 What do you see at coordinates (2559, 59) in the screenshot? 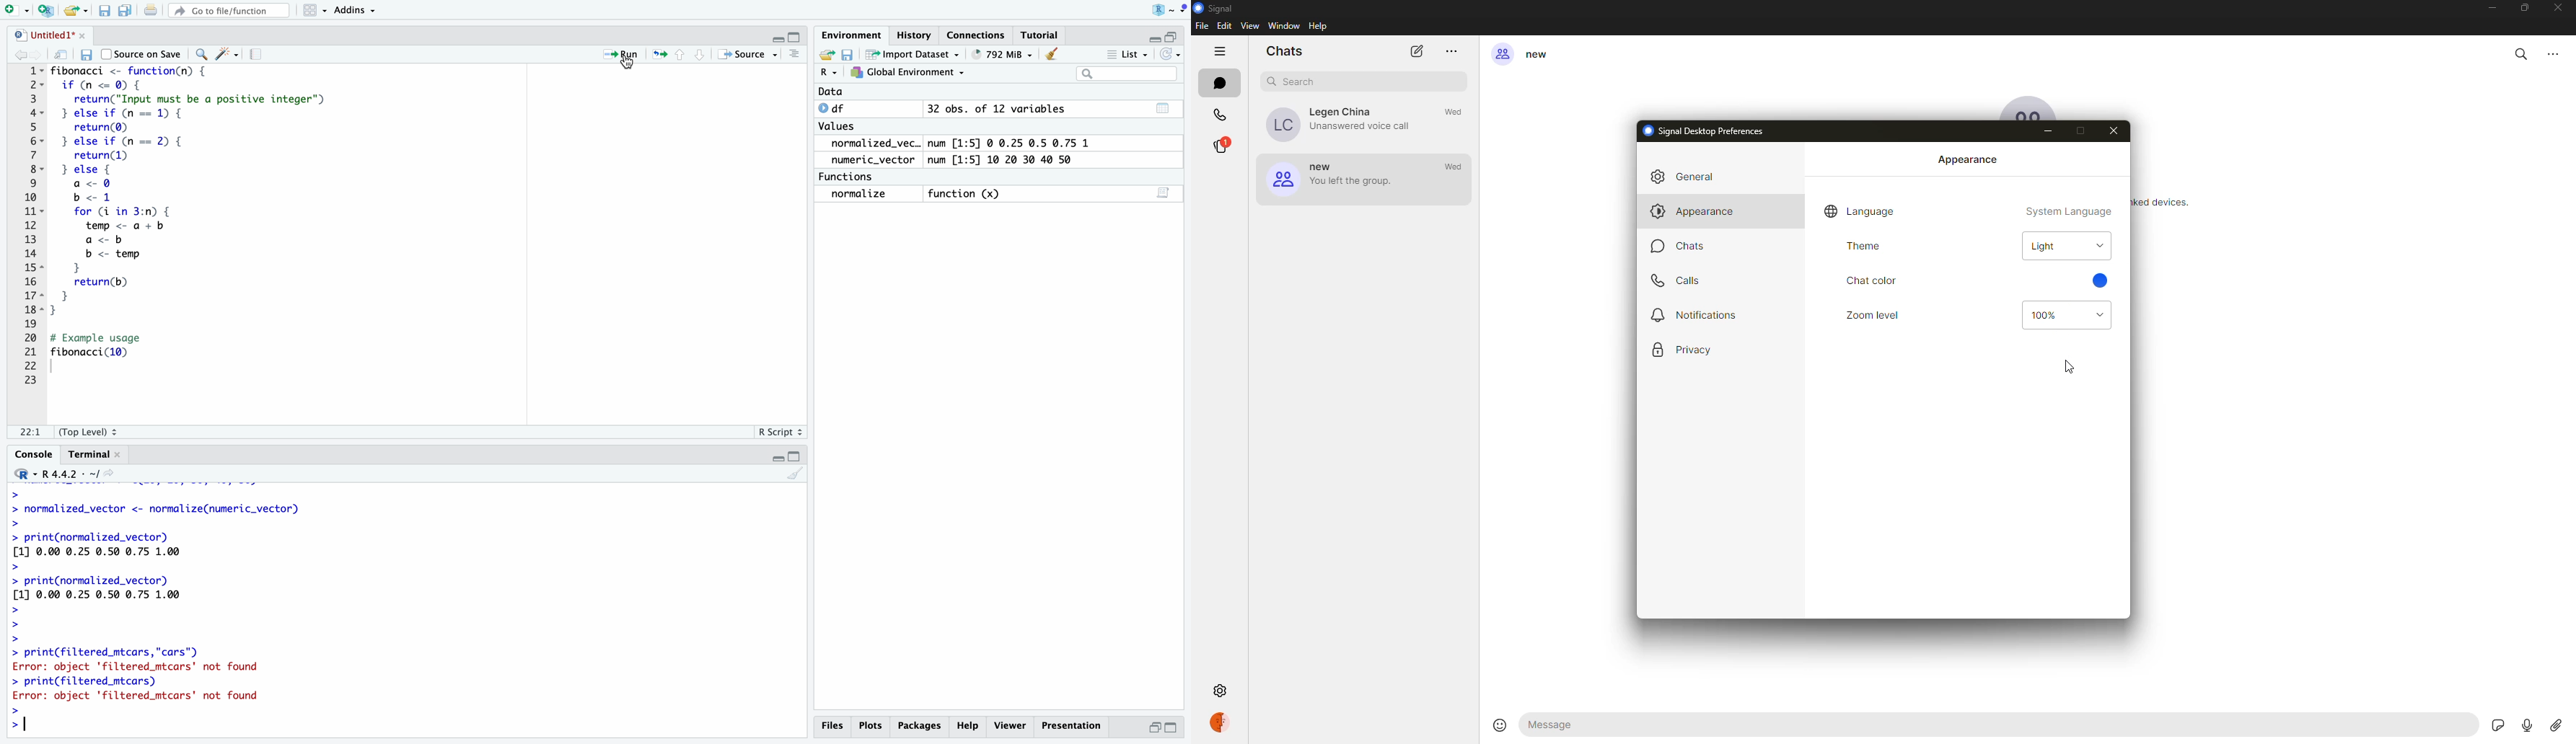
I see `options` at bounding box center [2559, 59].